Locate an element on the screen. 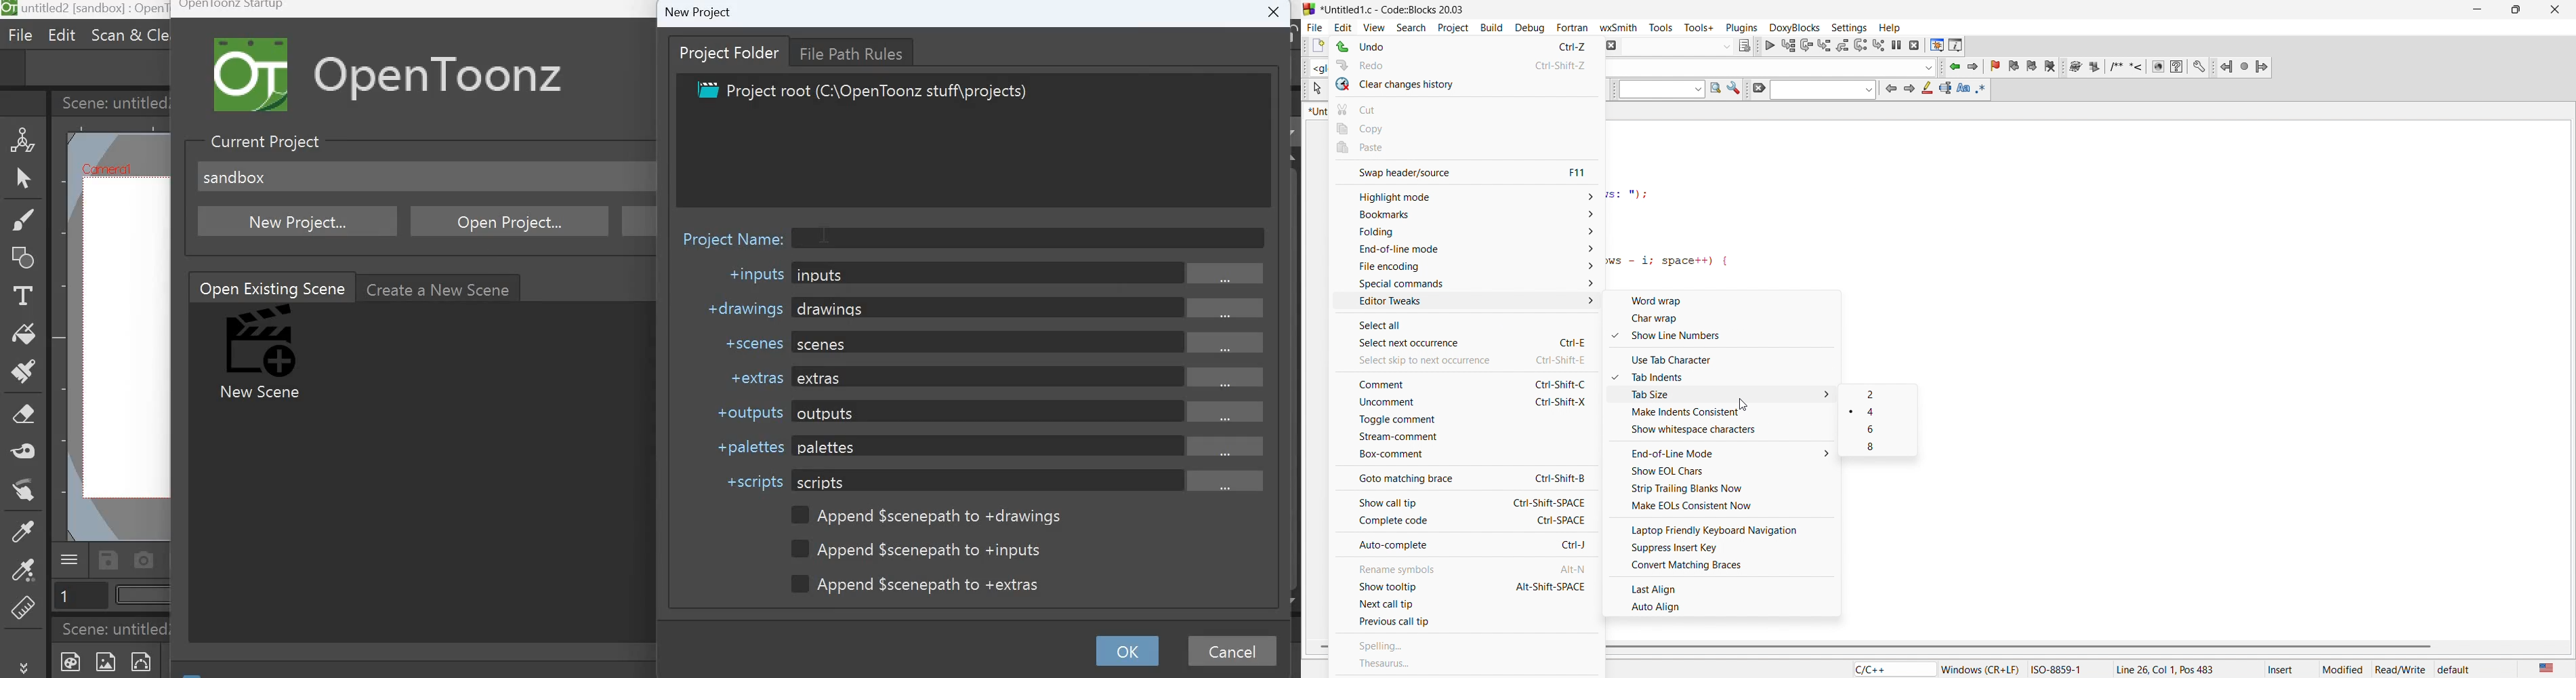  tab size  is located at coordinates (1733, 396).